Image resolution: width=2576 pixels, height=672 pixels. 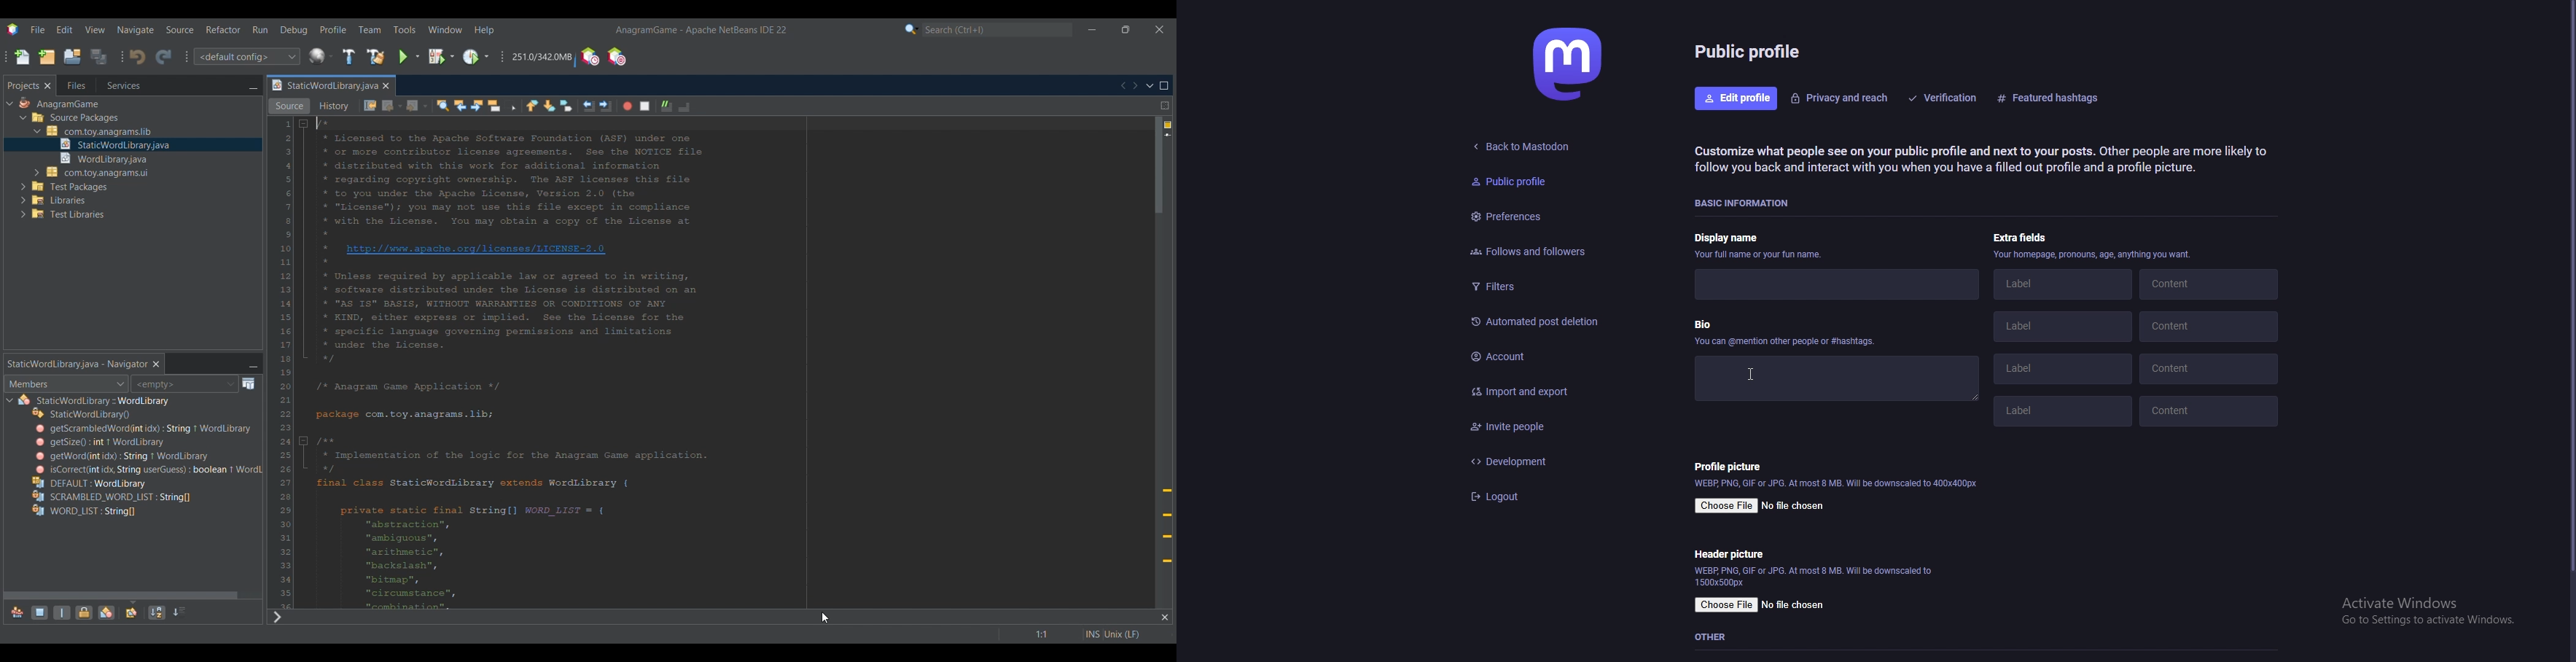 What do you see at coordinates (1714, 637) in the screenshot?
I see `other` at bounding box center [1714, 637].